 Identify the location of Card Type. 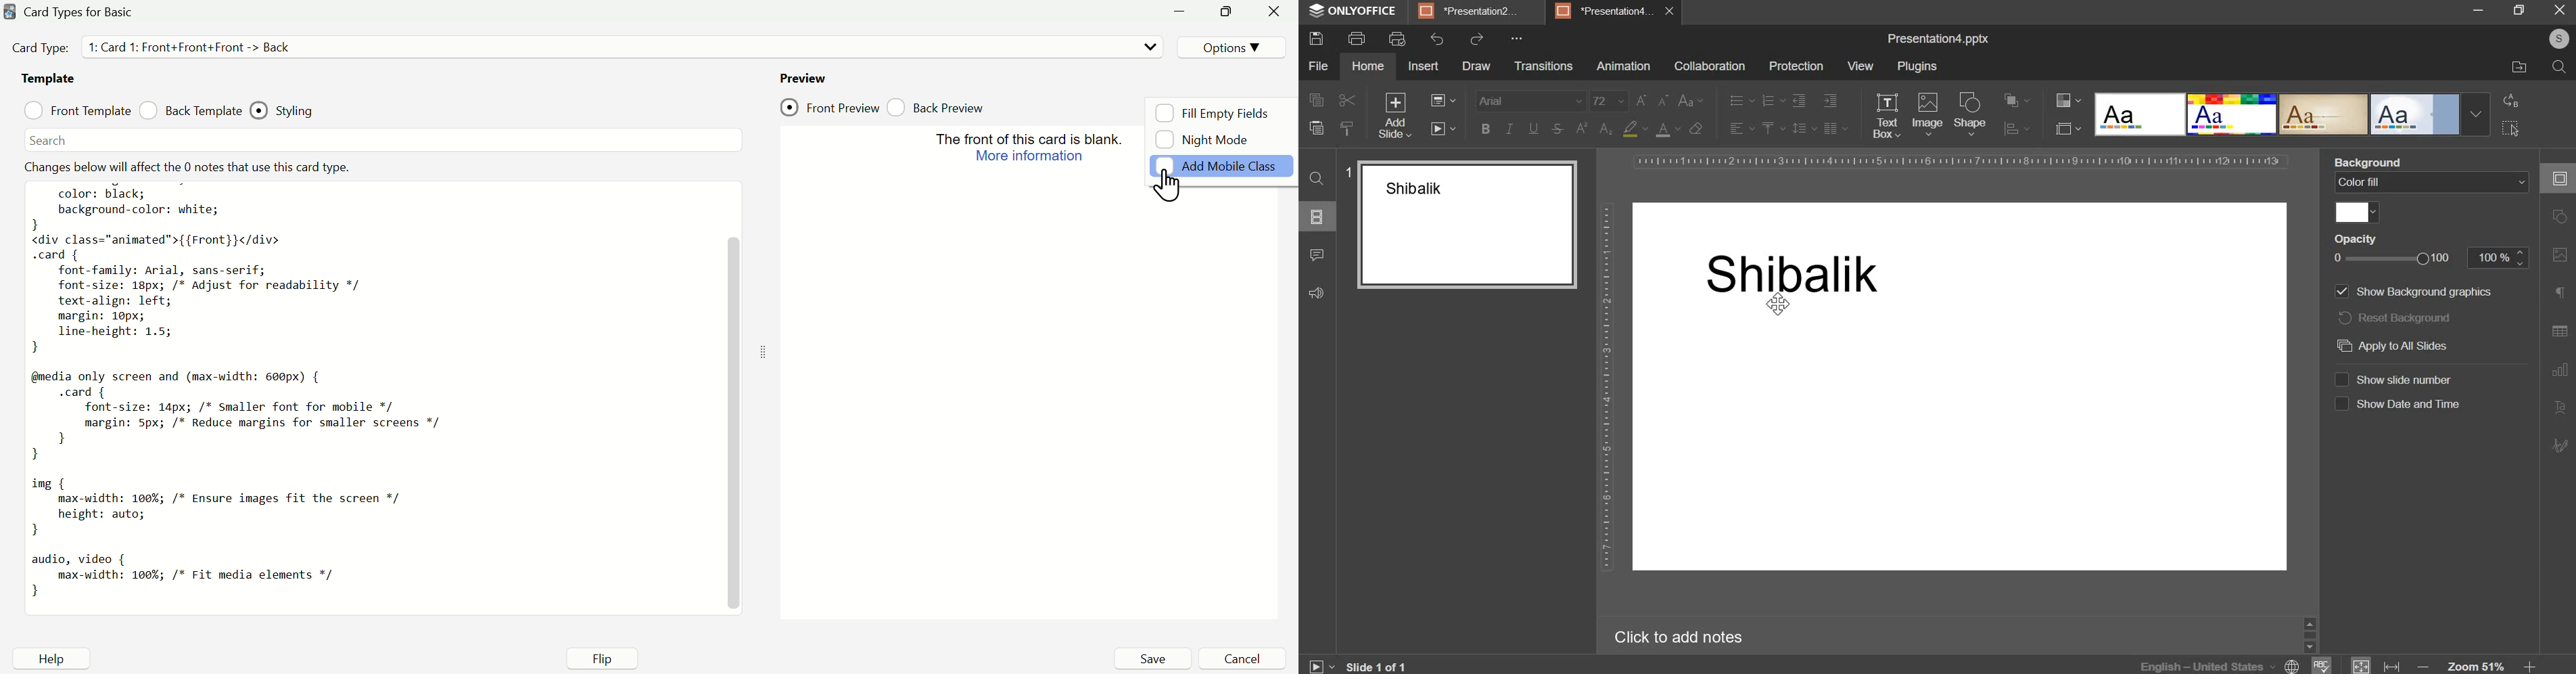
(85, 13).